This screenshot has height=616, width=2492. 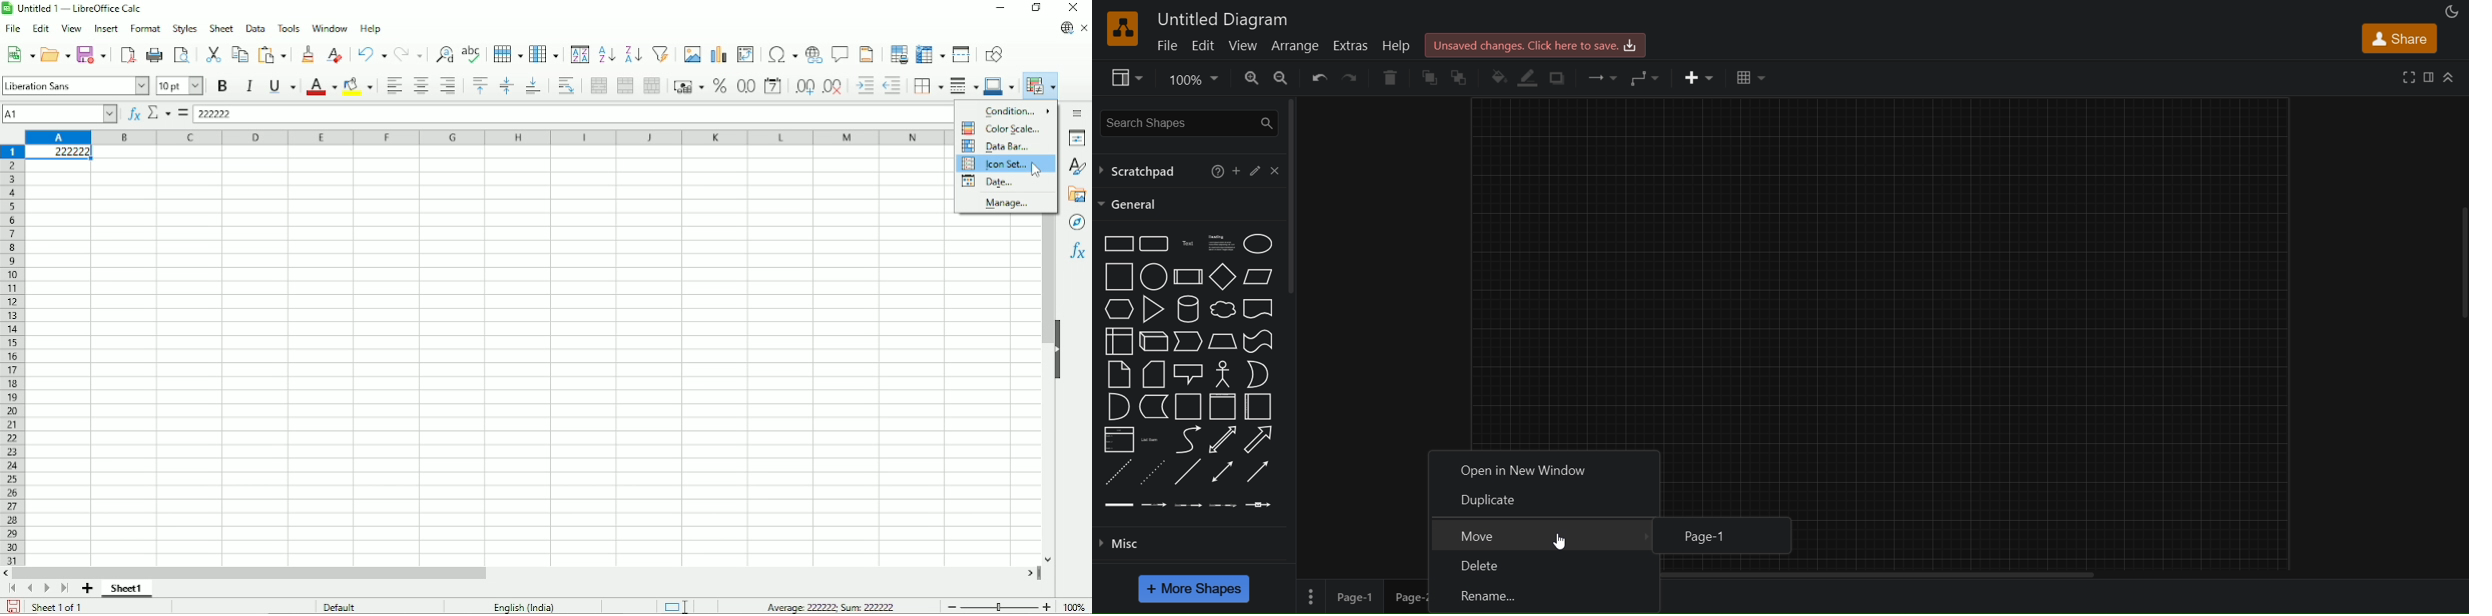 What do you see at coordinates (745, 53) in the screenshot?
I see `Insert or edit pivot table` at bounding box center [745, 53].